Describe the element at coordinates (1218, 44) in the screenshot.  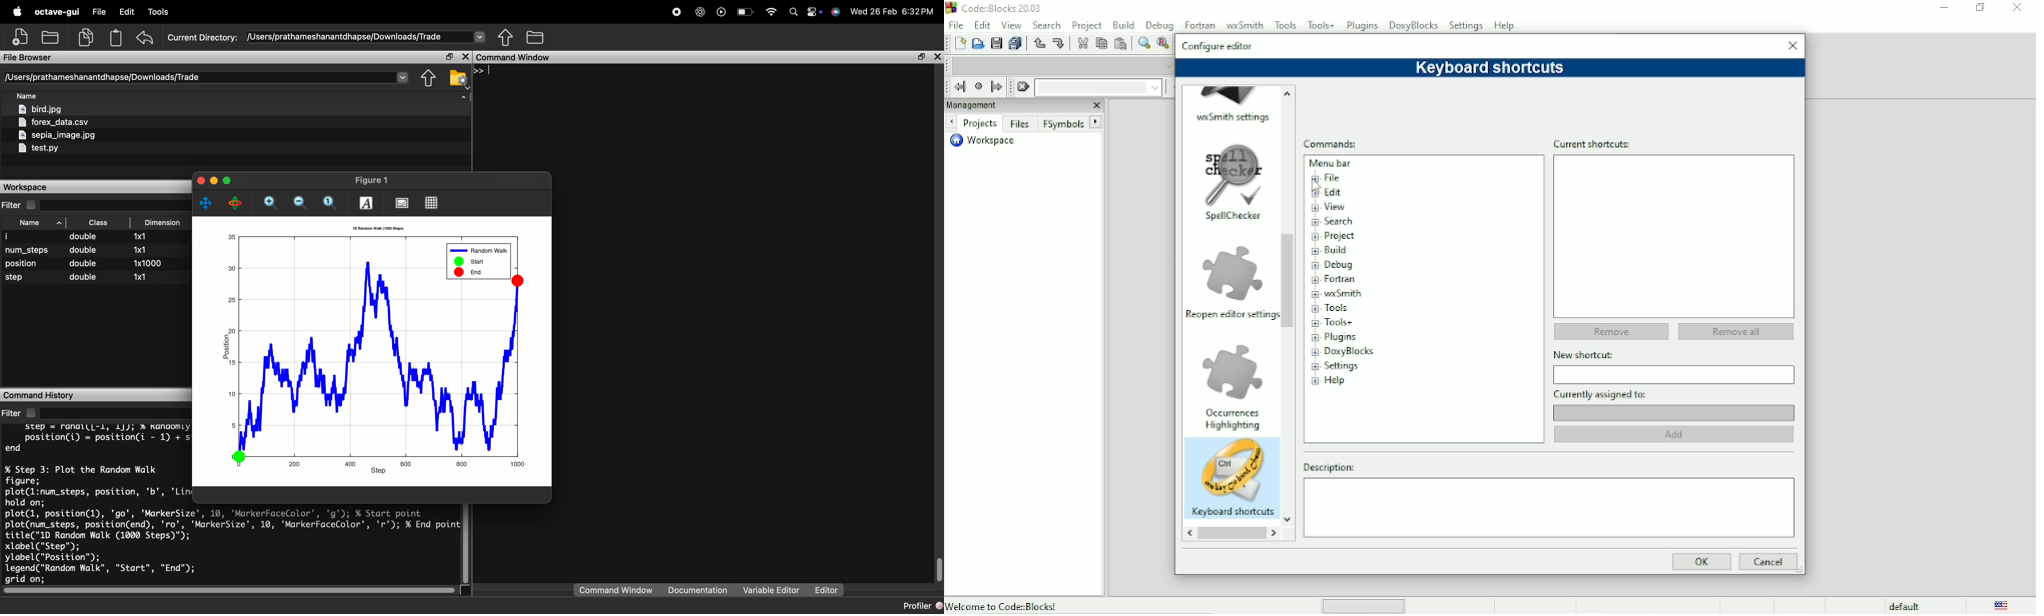
I see `Configure editor` at that location.